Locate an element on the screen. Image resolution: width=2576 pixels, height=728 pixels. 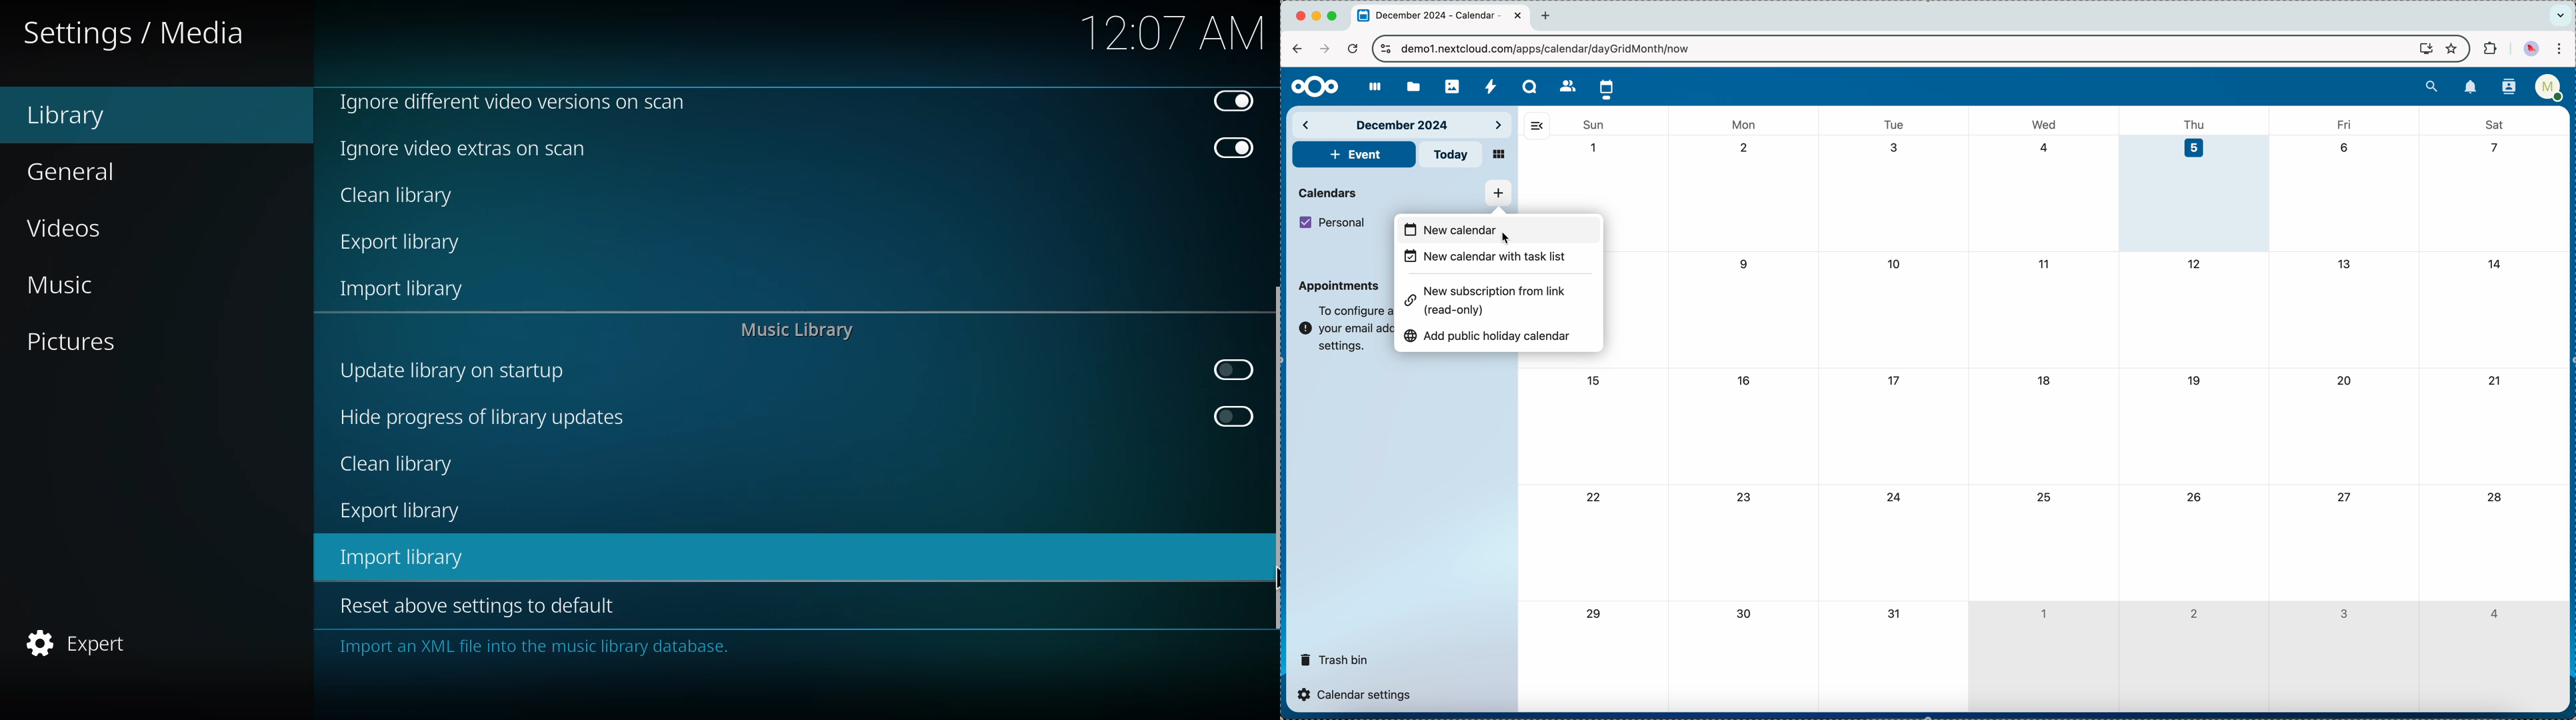
clean library is located at coordinates (398, 463).